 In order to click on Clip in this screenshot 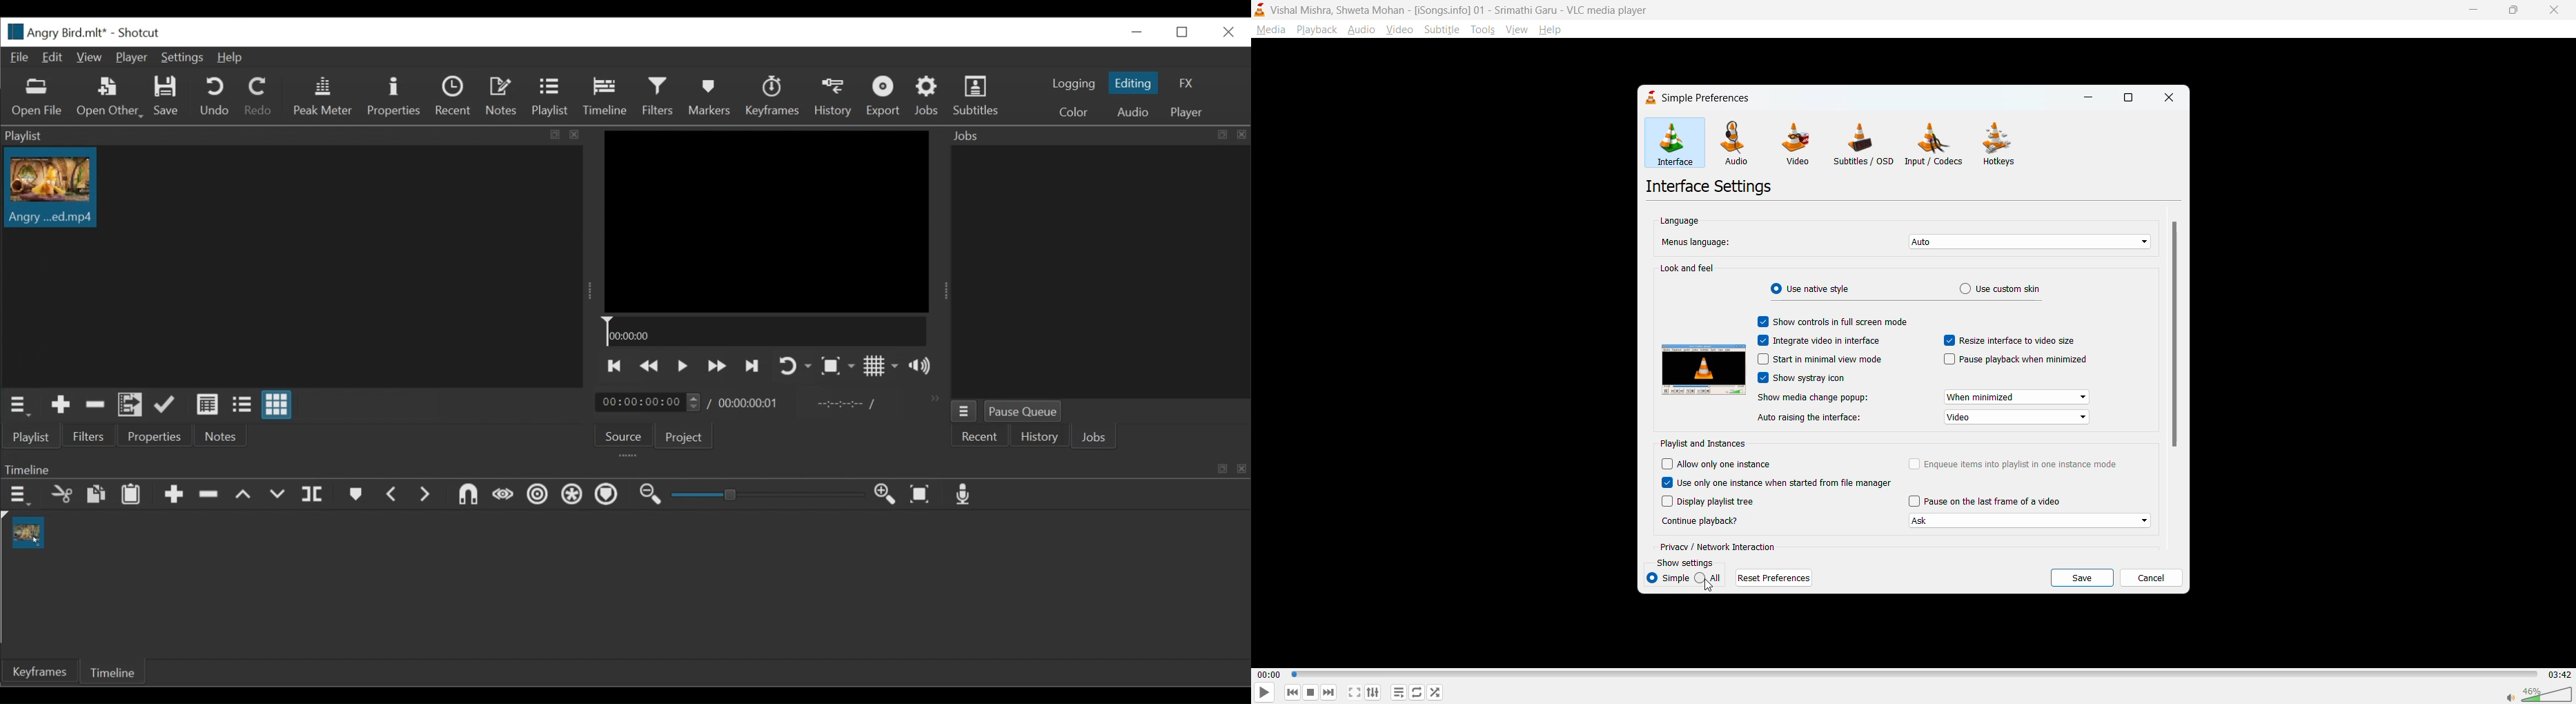, I will do `click(25, 533)`.